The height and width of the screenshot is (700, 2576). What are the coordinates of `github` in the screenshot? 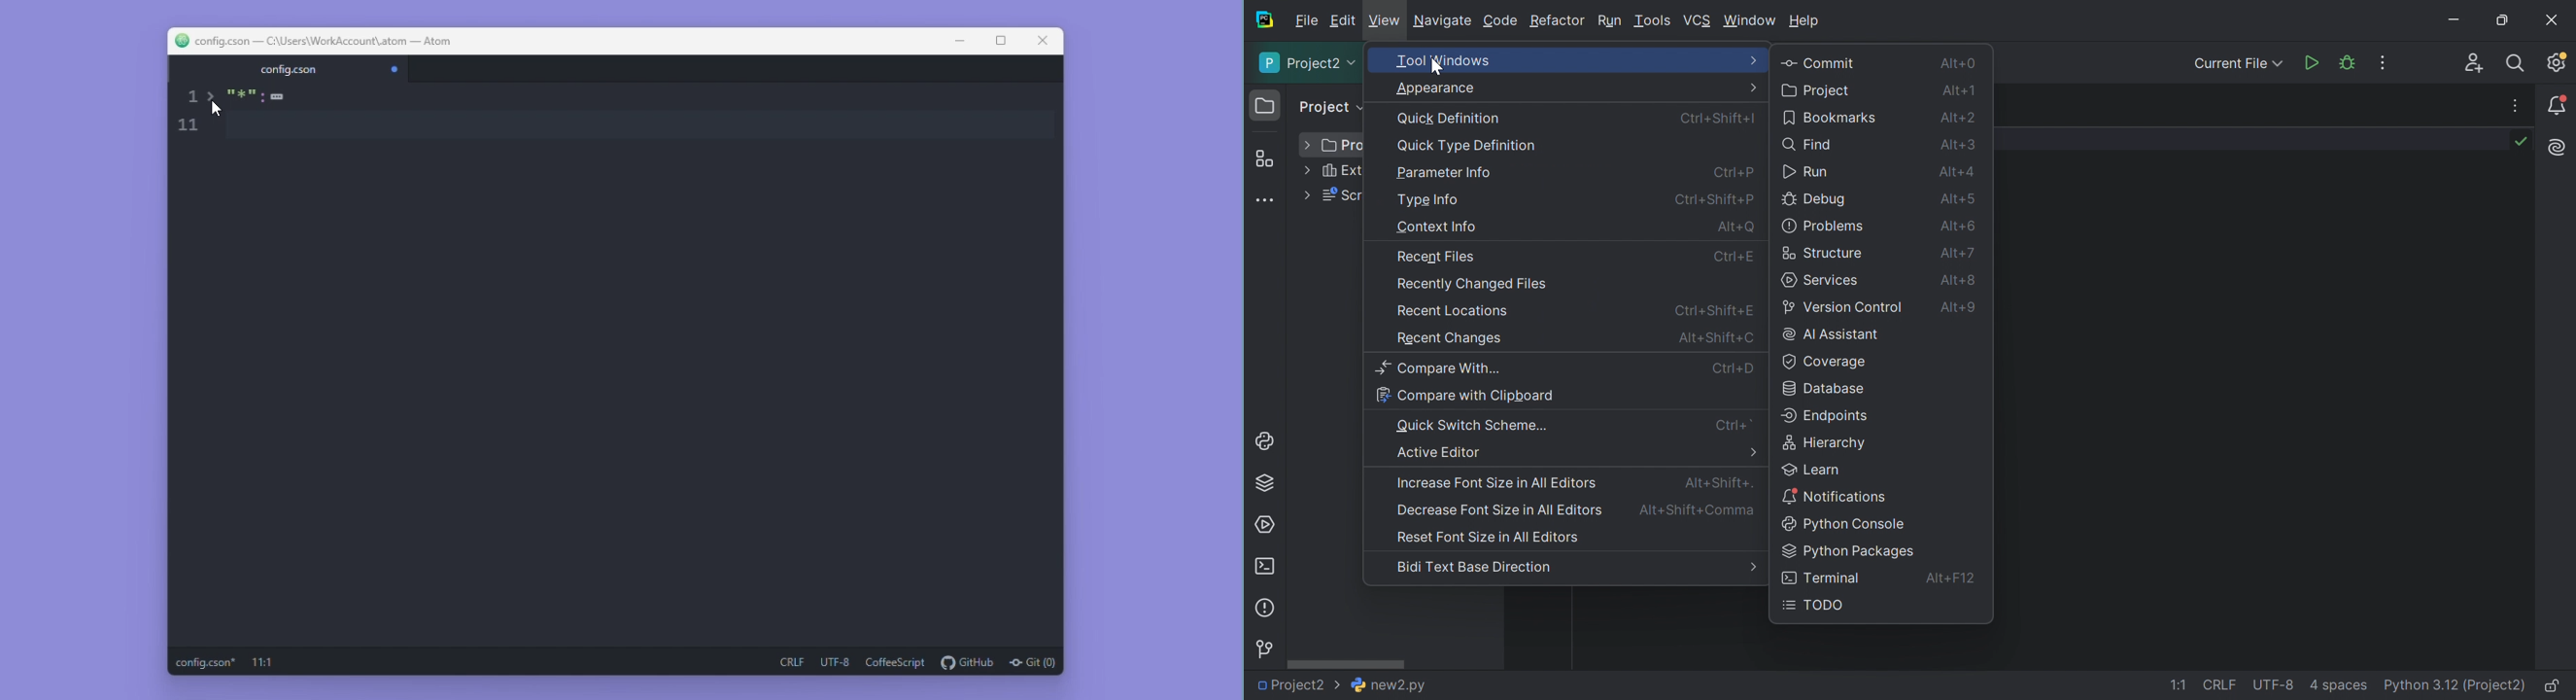 It's located at (969, 663).